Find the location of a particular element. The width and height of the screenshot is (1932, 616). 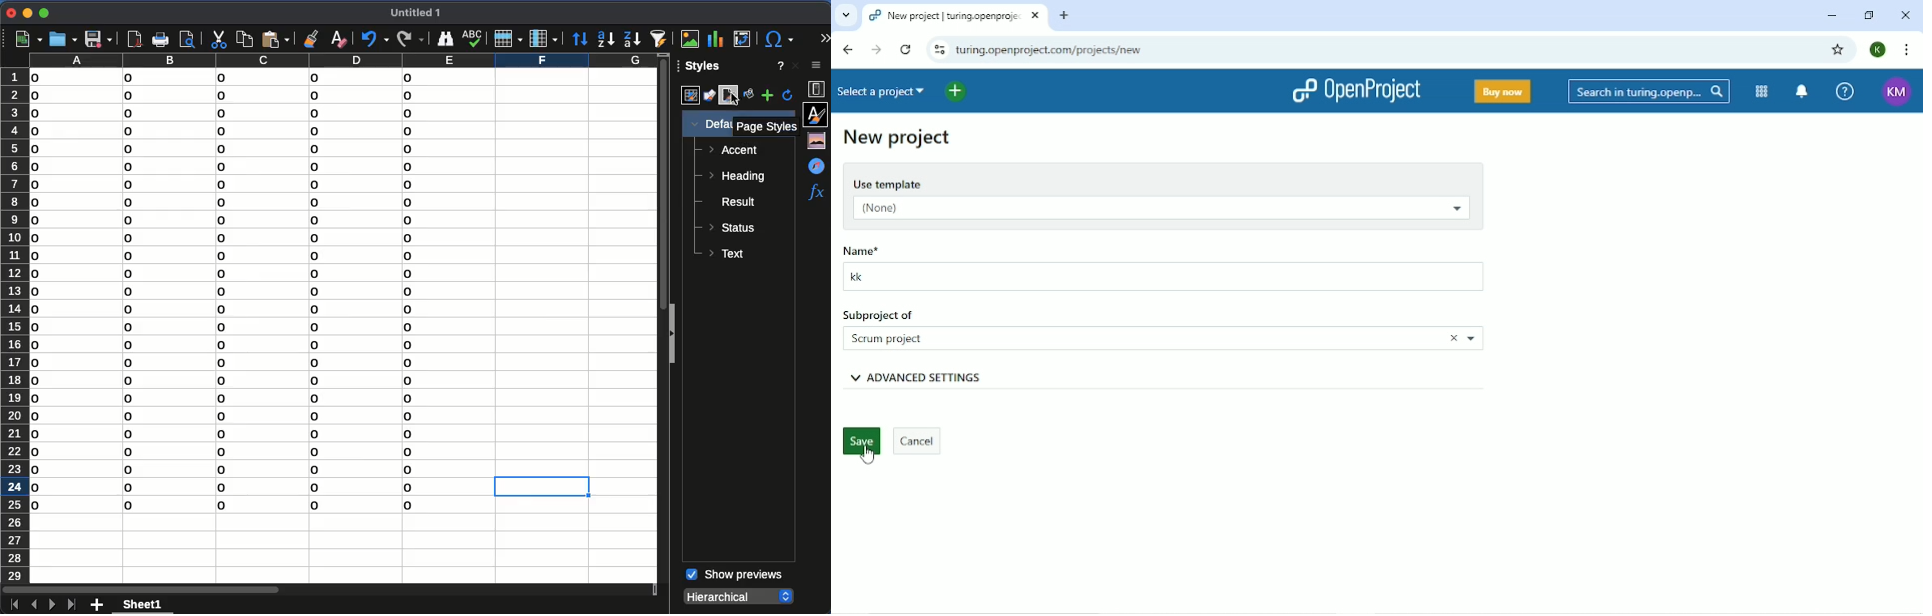

New project is located at coordinates (897, 139).